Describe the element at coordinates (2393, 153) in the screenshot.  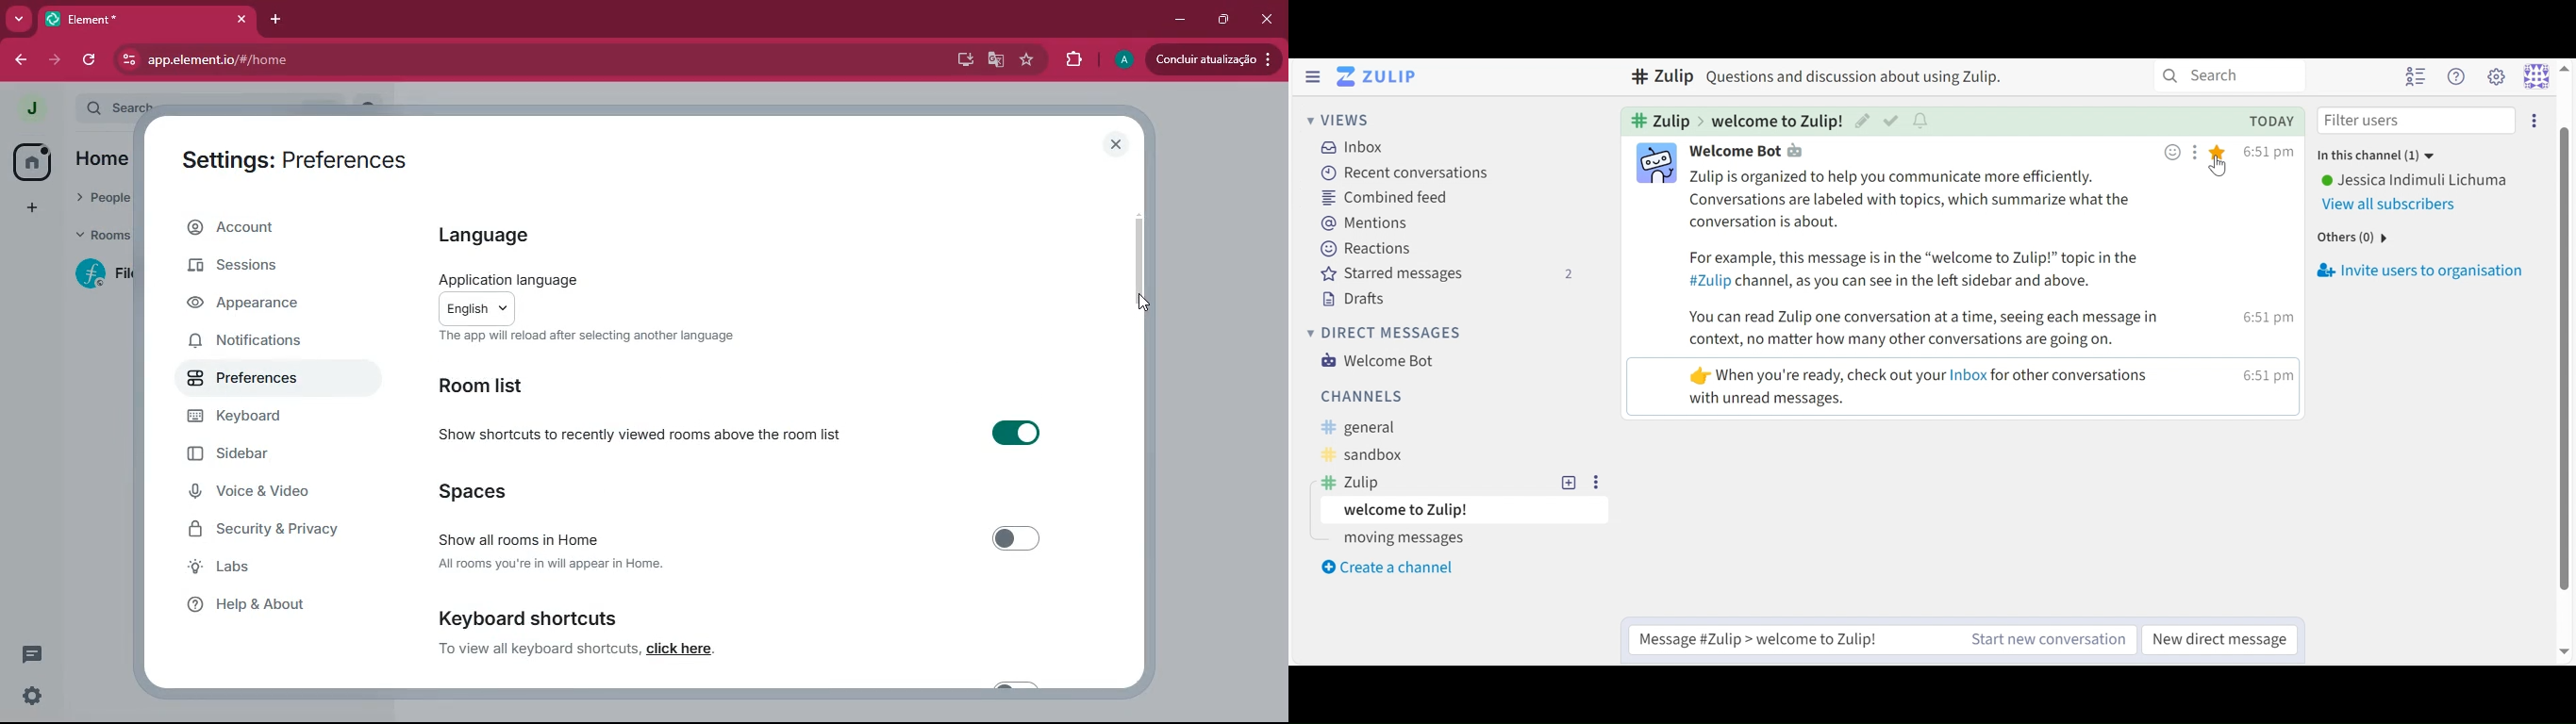
I see `in this channle` at that location.